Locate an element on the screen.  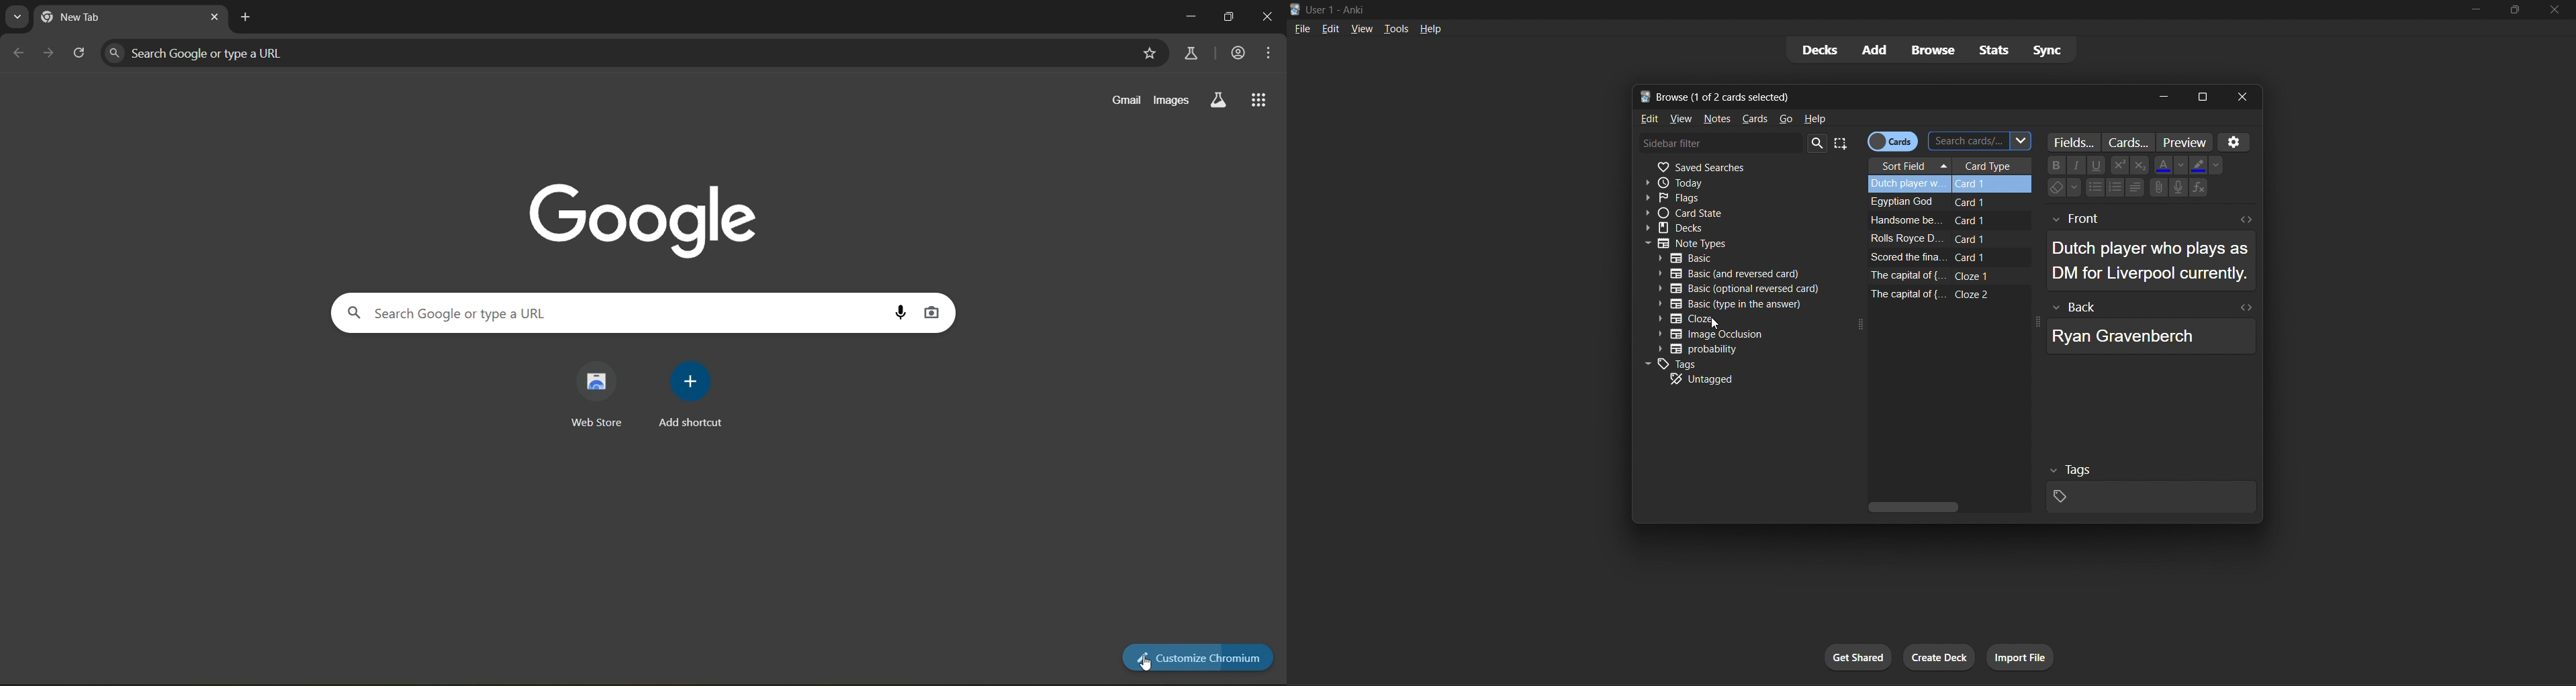
search cards is located at coordinates (1980, 142).